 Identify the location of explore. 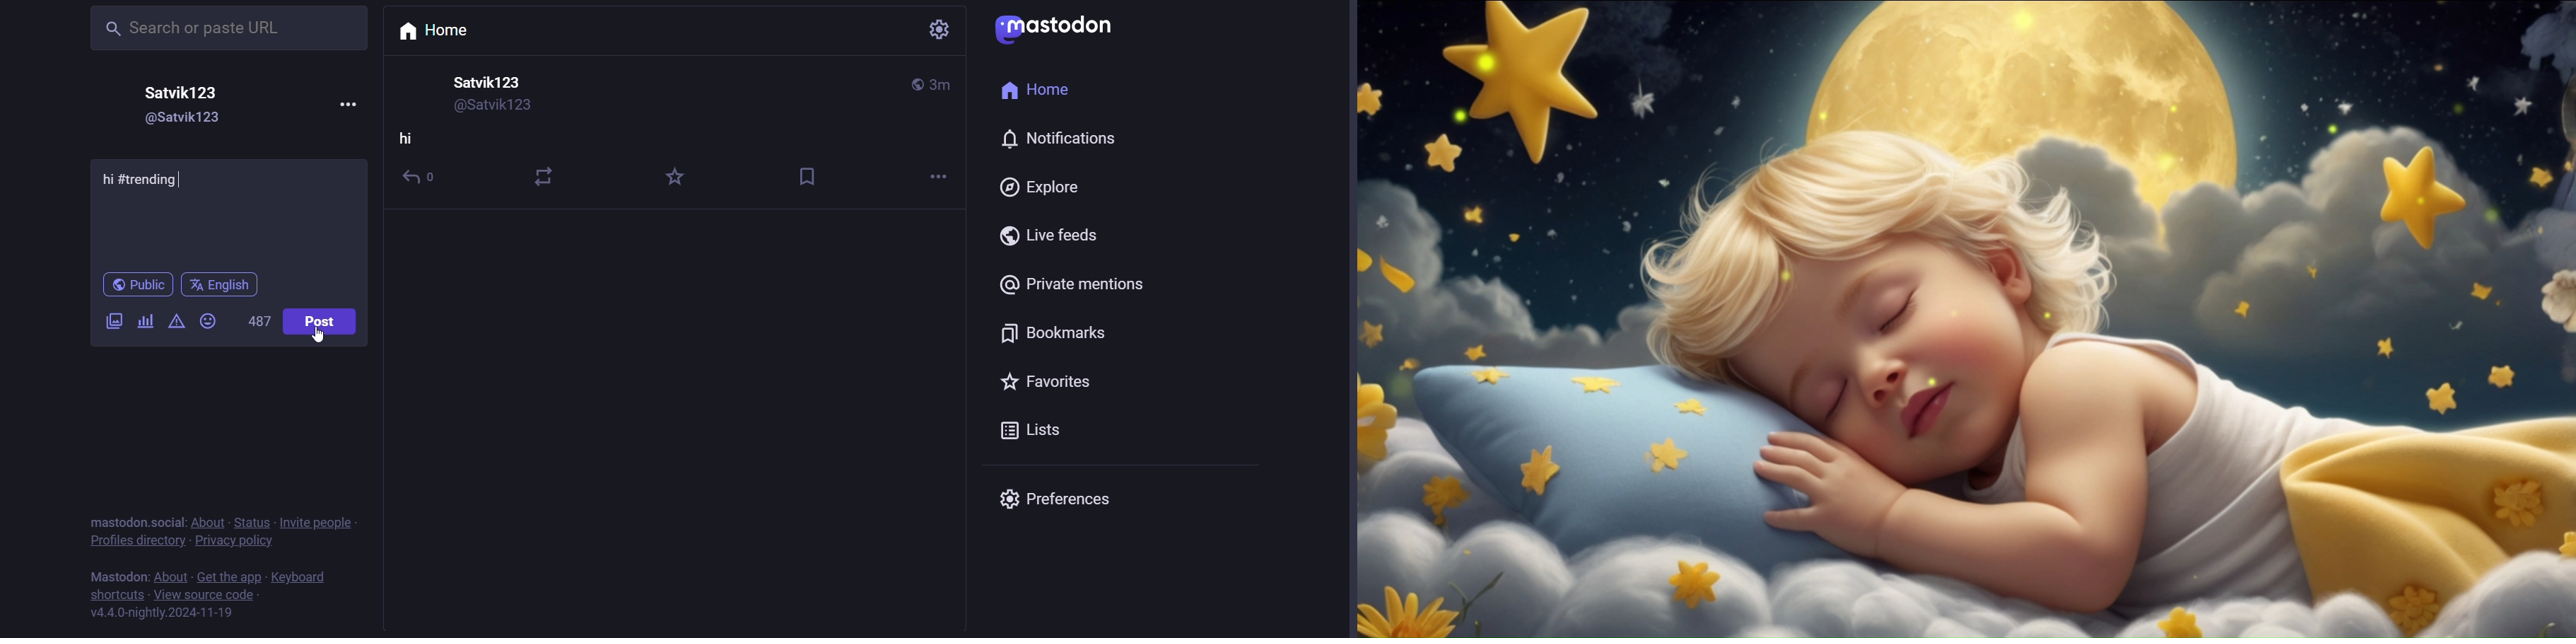
(1038, 189).